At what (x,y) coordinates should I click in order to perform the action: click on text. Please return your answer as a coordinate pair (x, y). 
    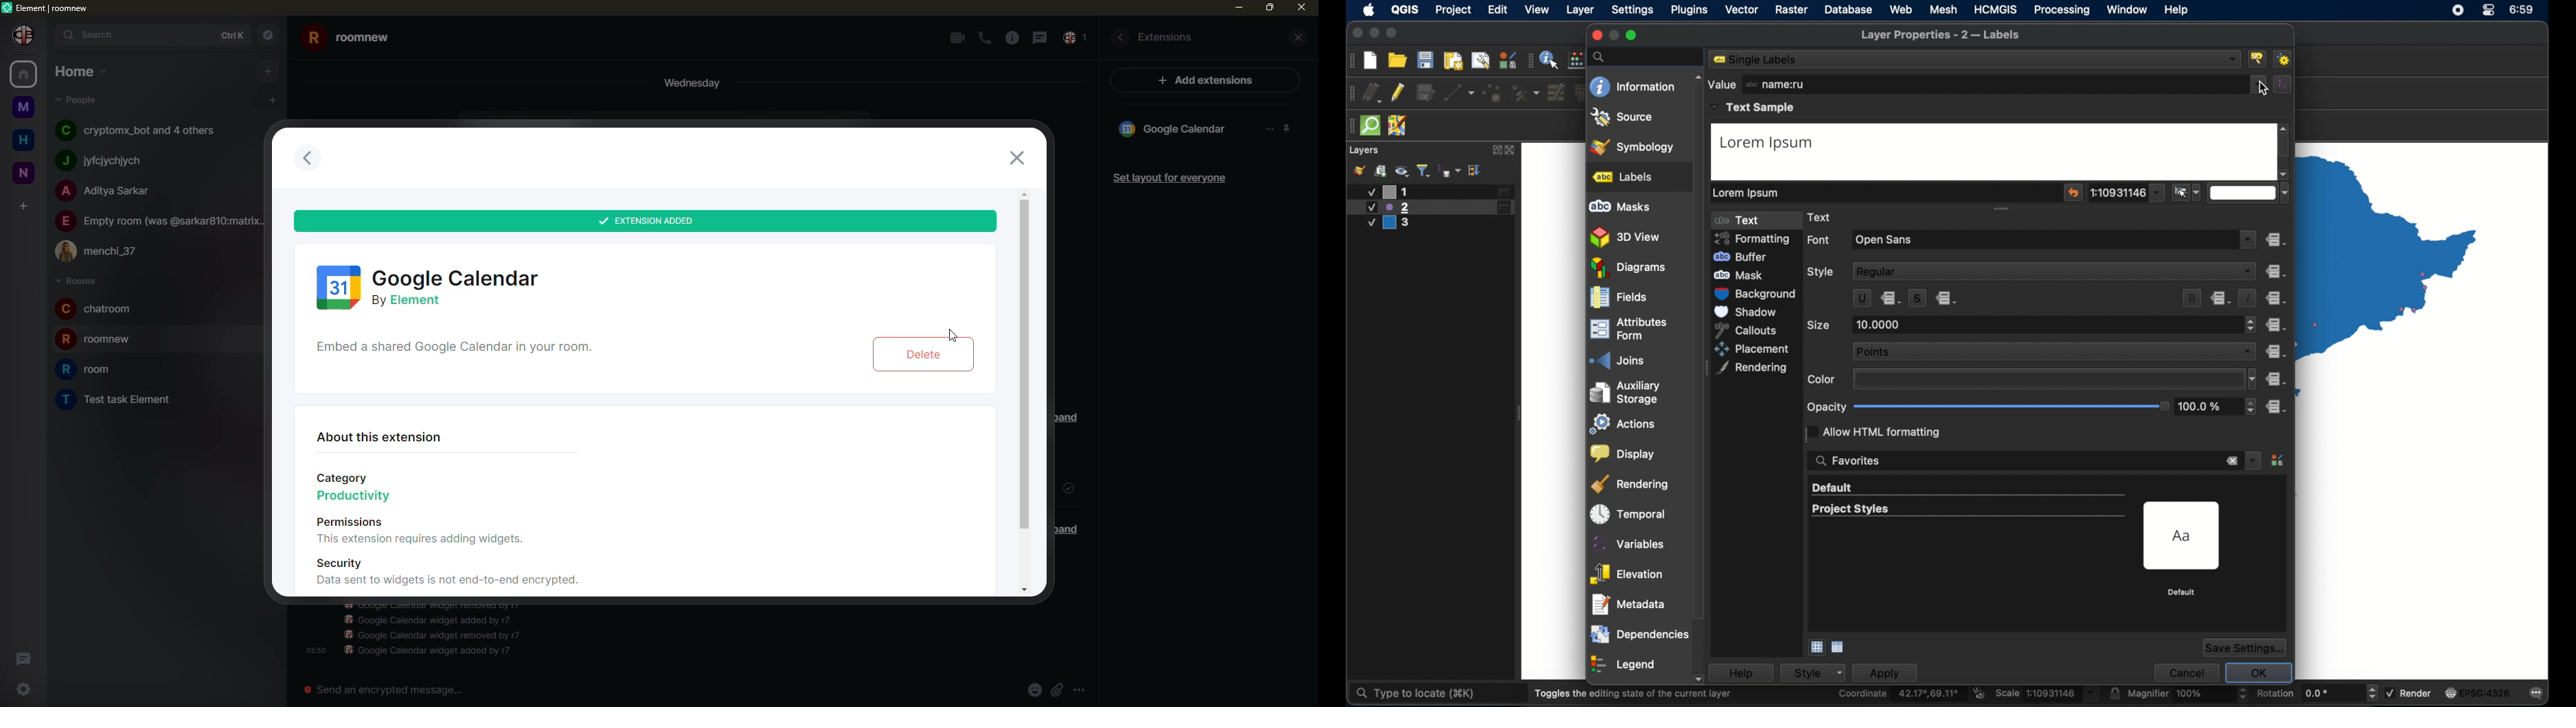
    Looking at the image, I should click on (1824, 217).